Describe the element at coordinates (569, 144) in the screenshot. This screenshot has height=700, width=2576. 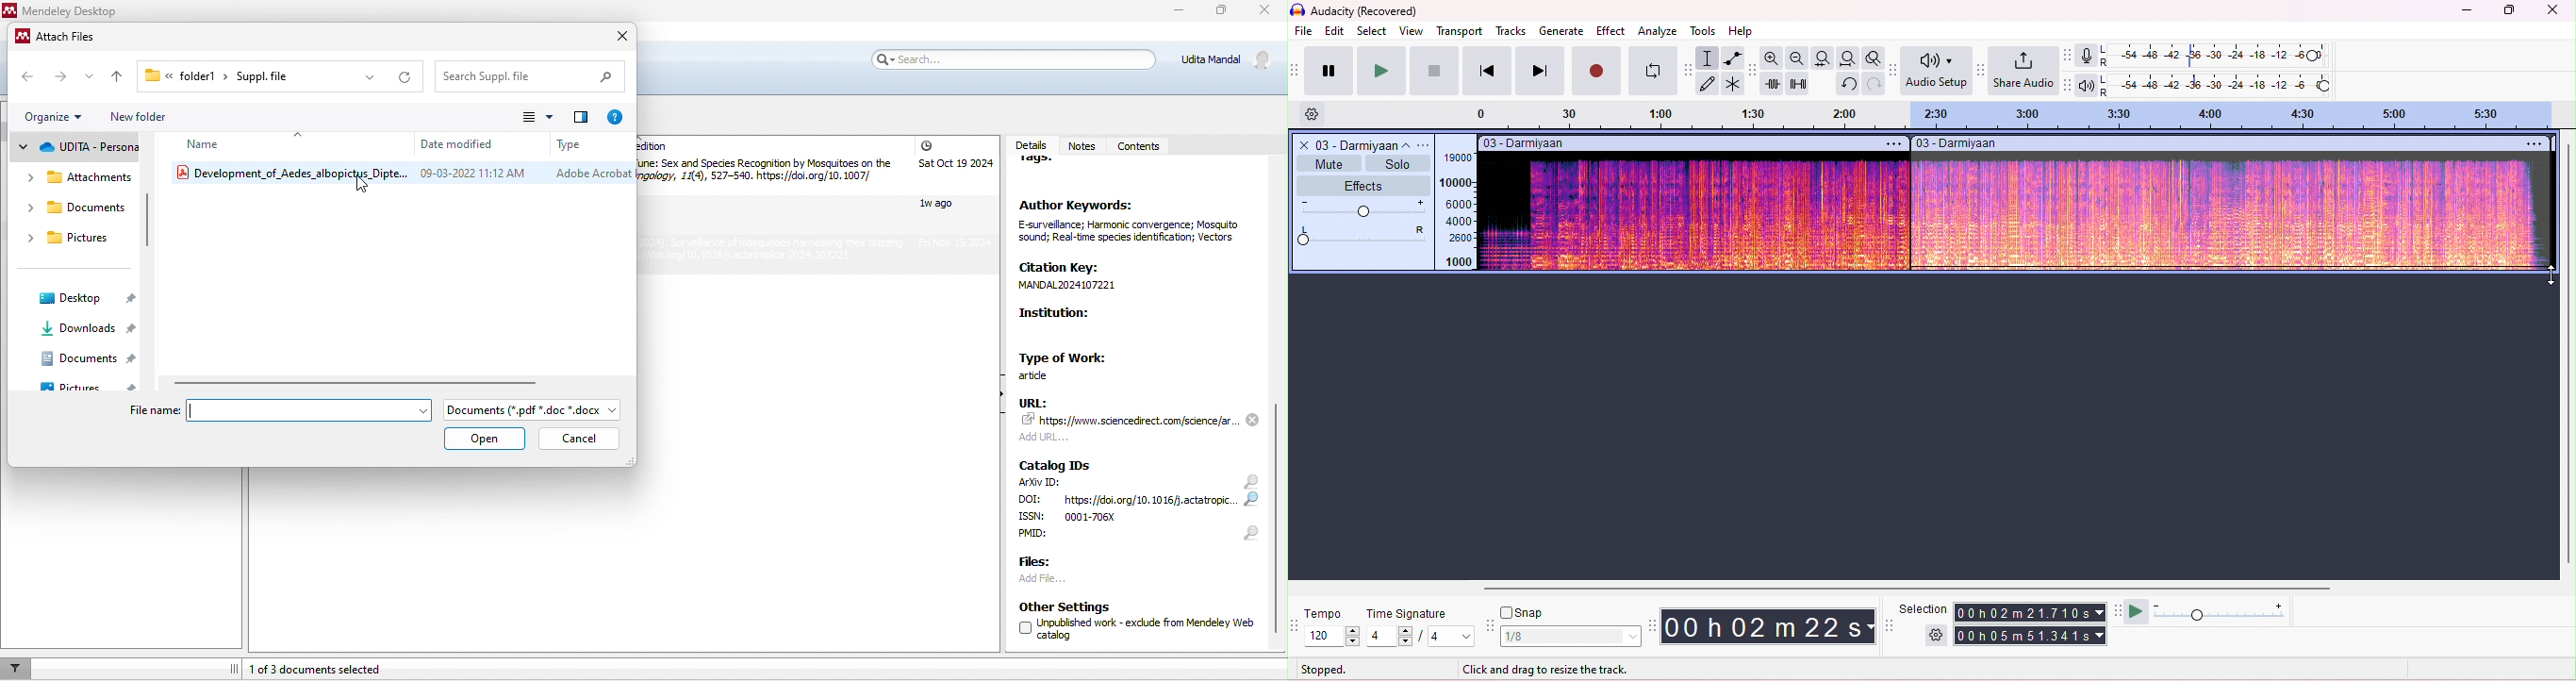
I see `type` at that location.